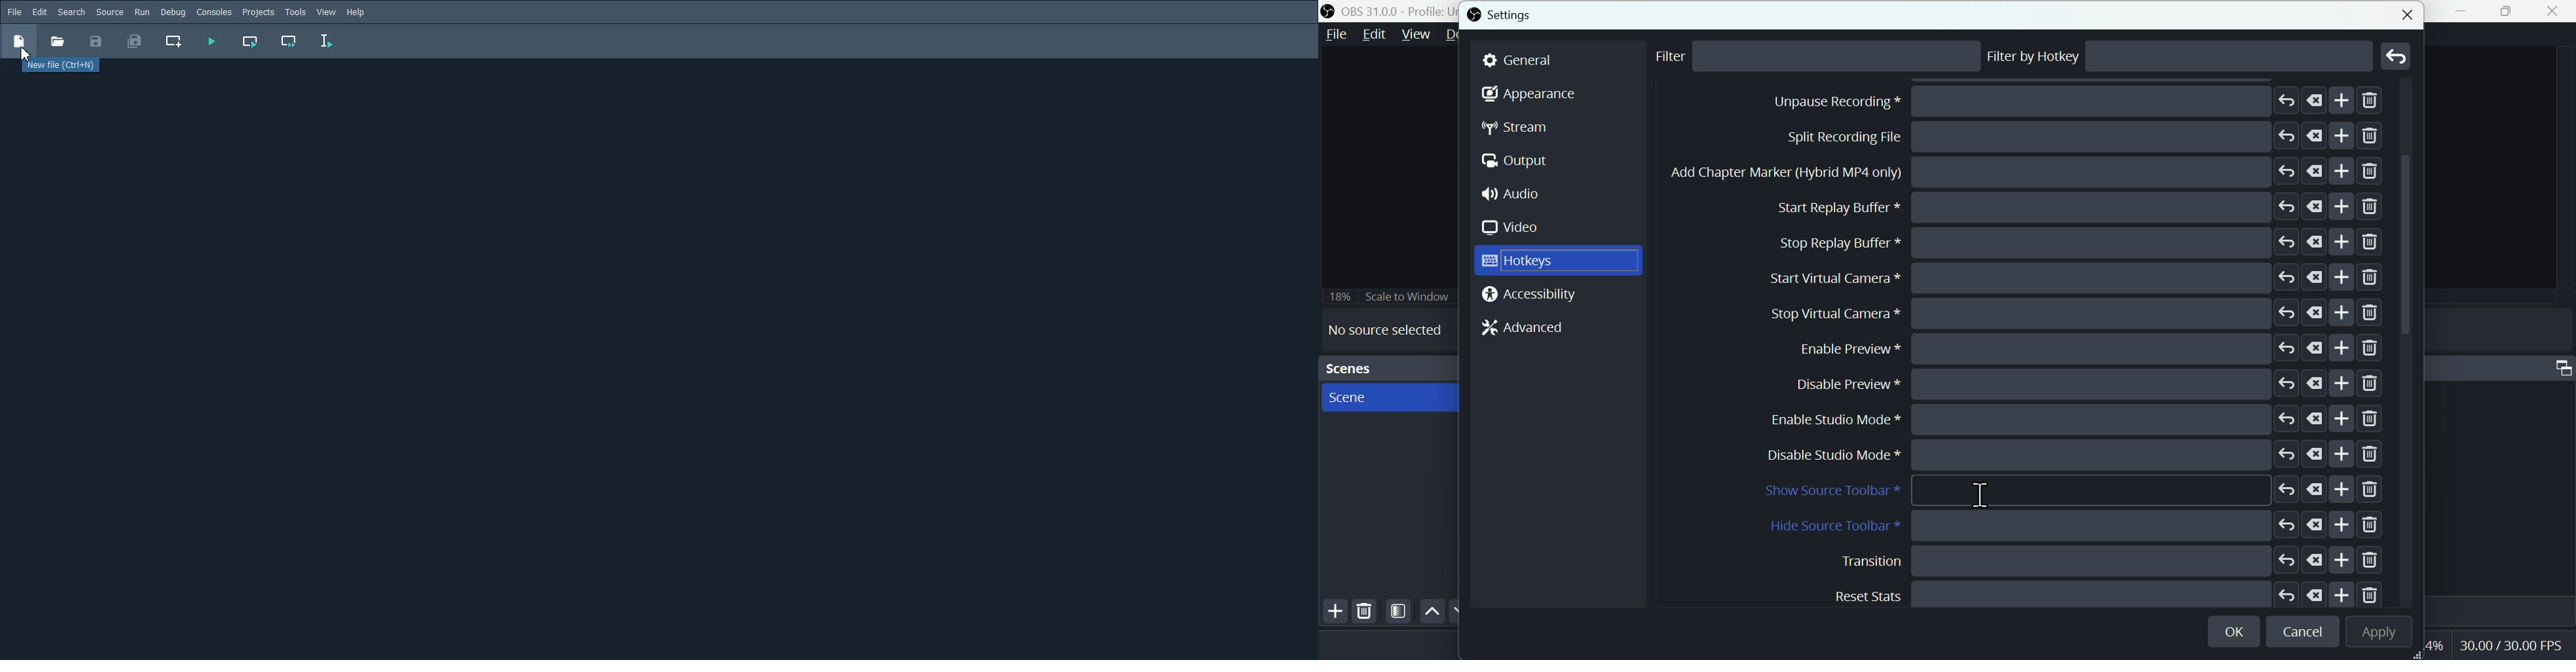 This screenshot has height=672, width=2576. Describe the element at coordinates (2376, 633) in the screenshot. I see `Apply` at that location.